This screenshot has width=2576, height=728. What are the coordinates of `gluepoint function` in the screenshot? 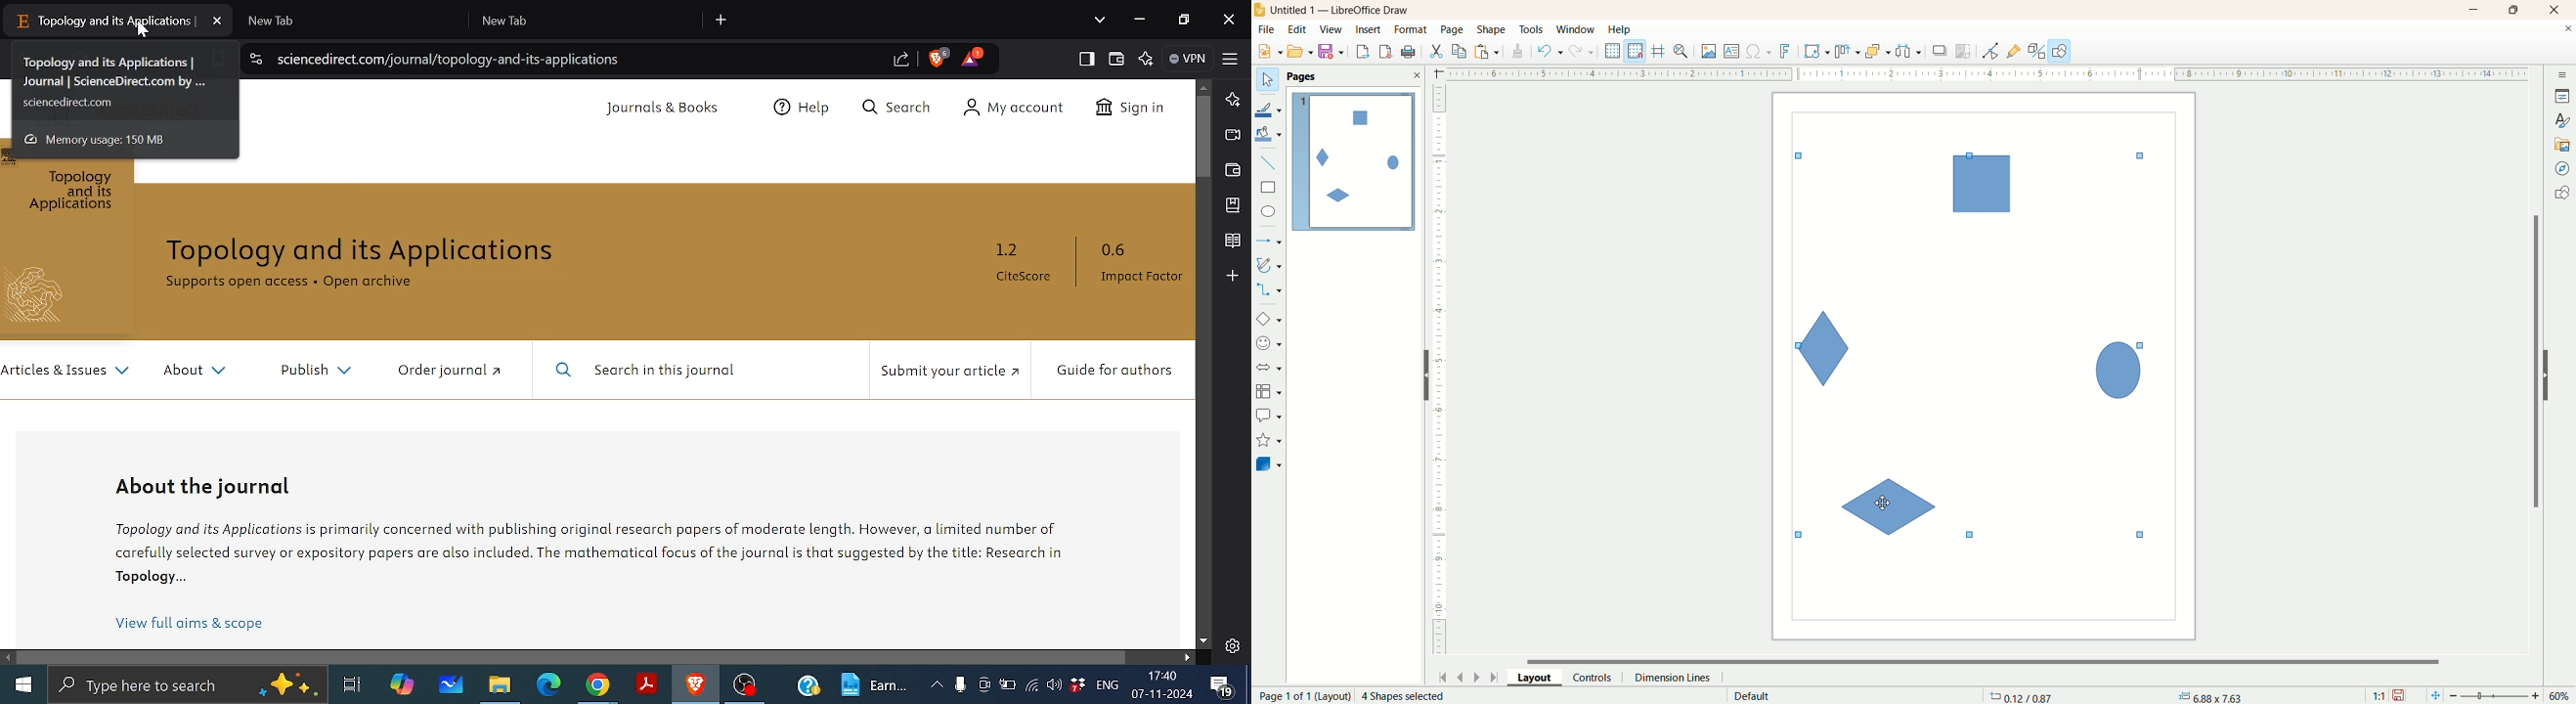 It's located at (2014, 52).